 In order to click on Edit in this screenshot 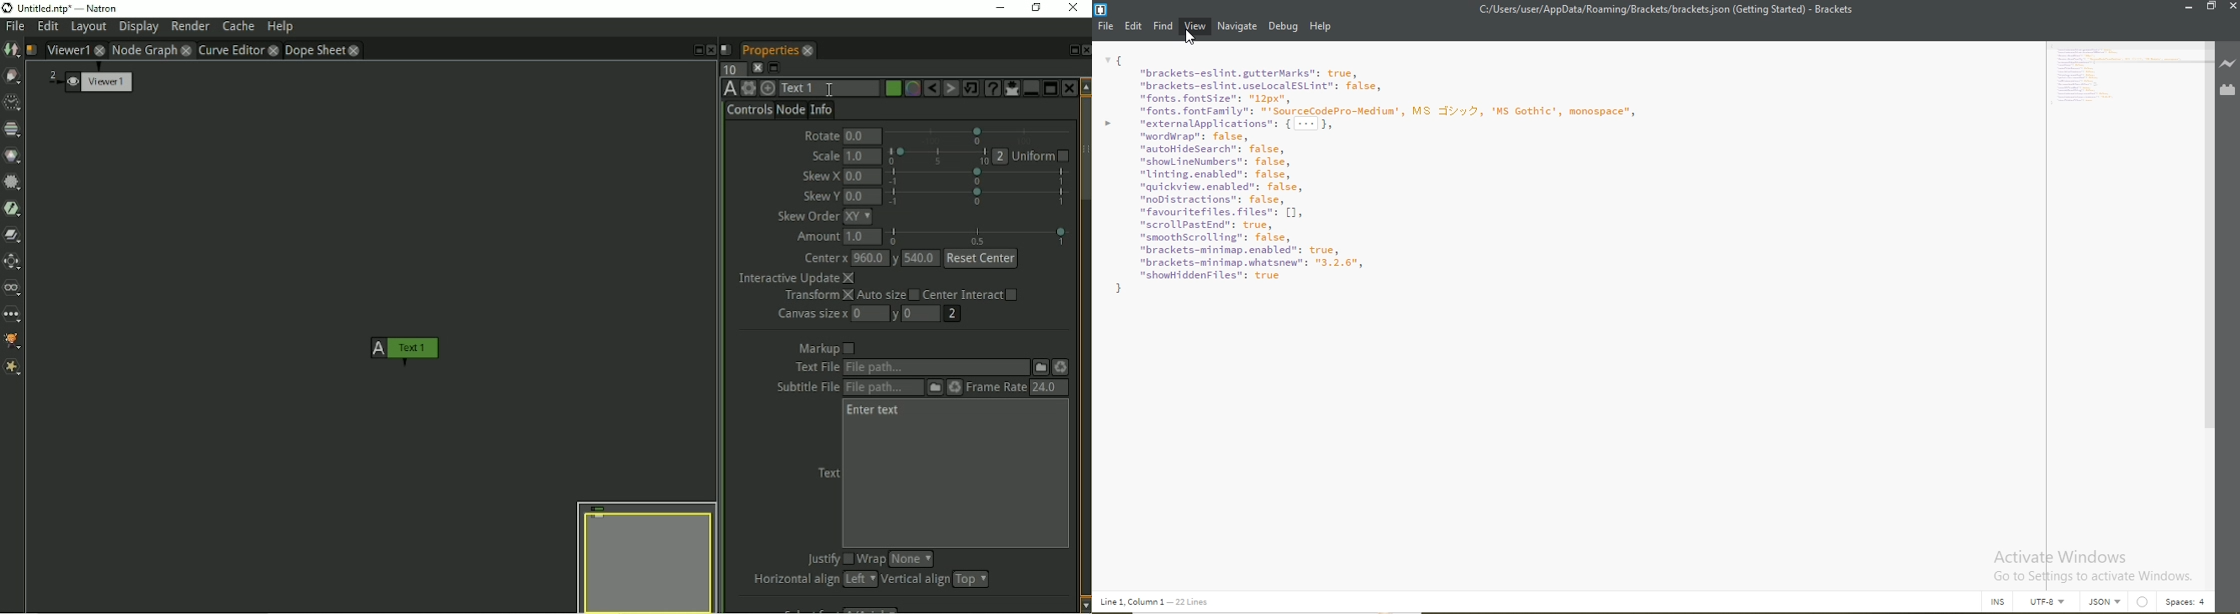, I will do `click(1135, 25)`.